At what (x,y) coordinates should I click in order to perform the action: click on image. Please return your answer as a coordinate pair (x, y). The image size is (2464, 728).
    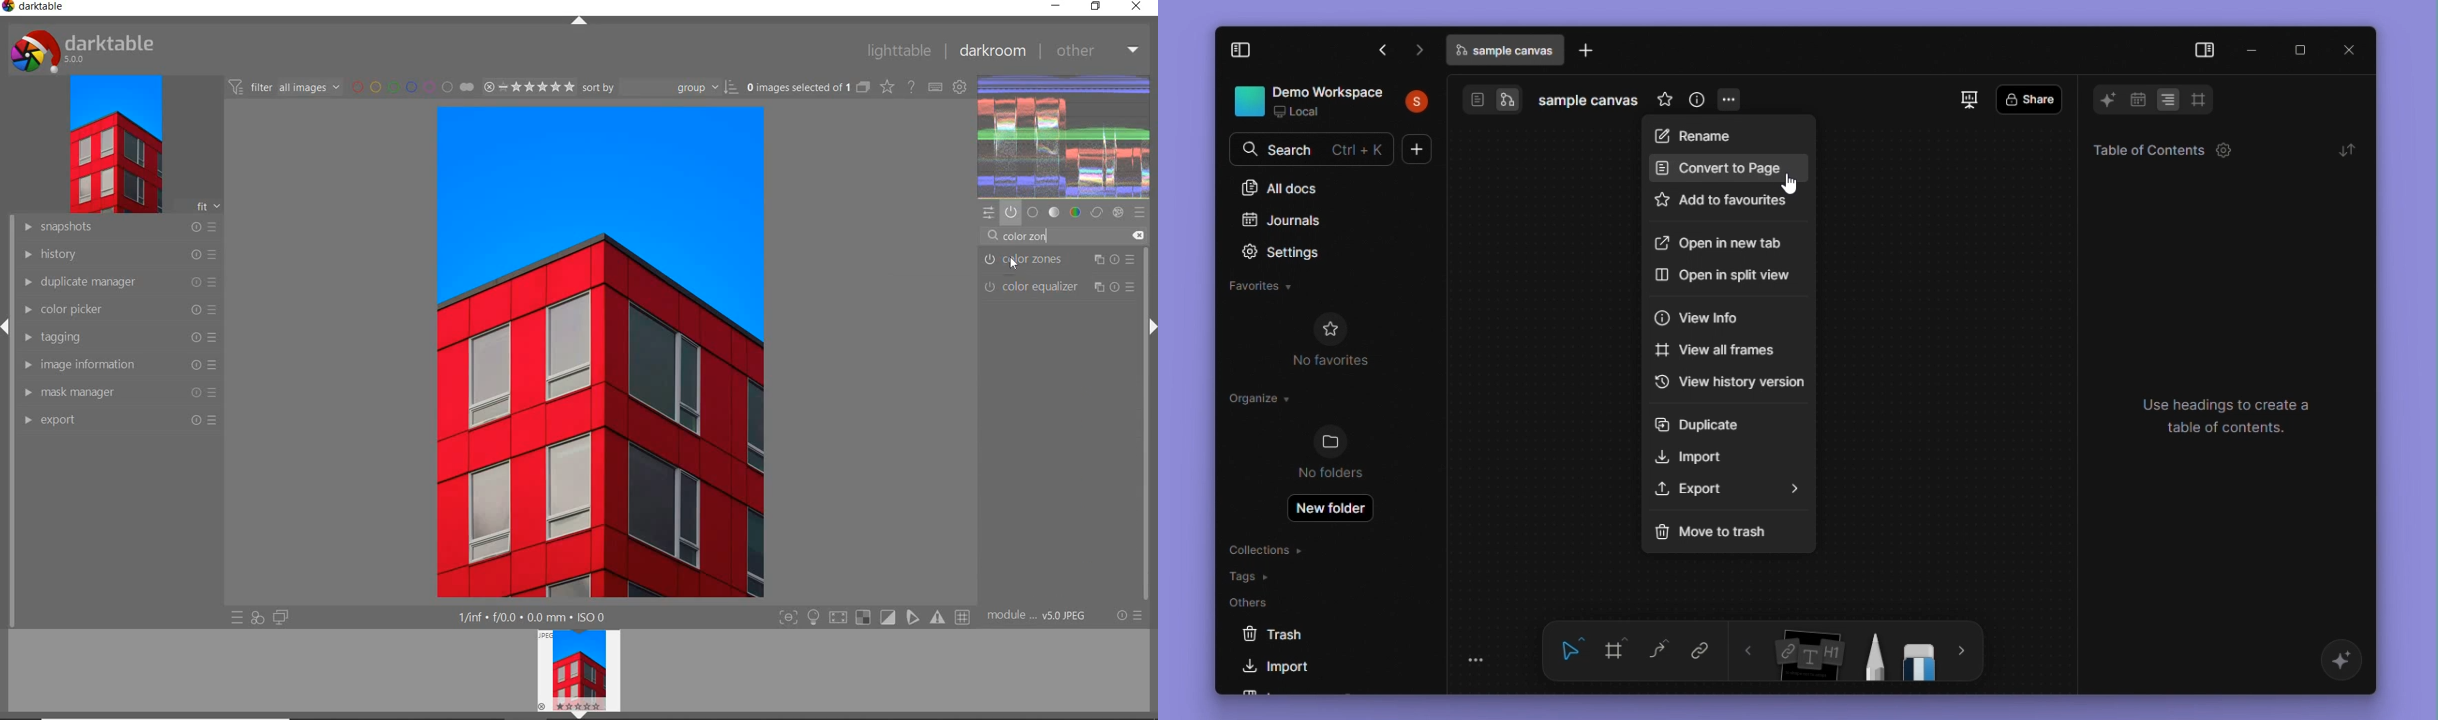
    Looking at the image, I should click on (114, 146).